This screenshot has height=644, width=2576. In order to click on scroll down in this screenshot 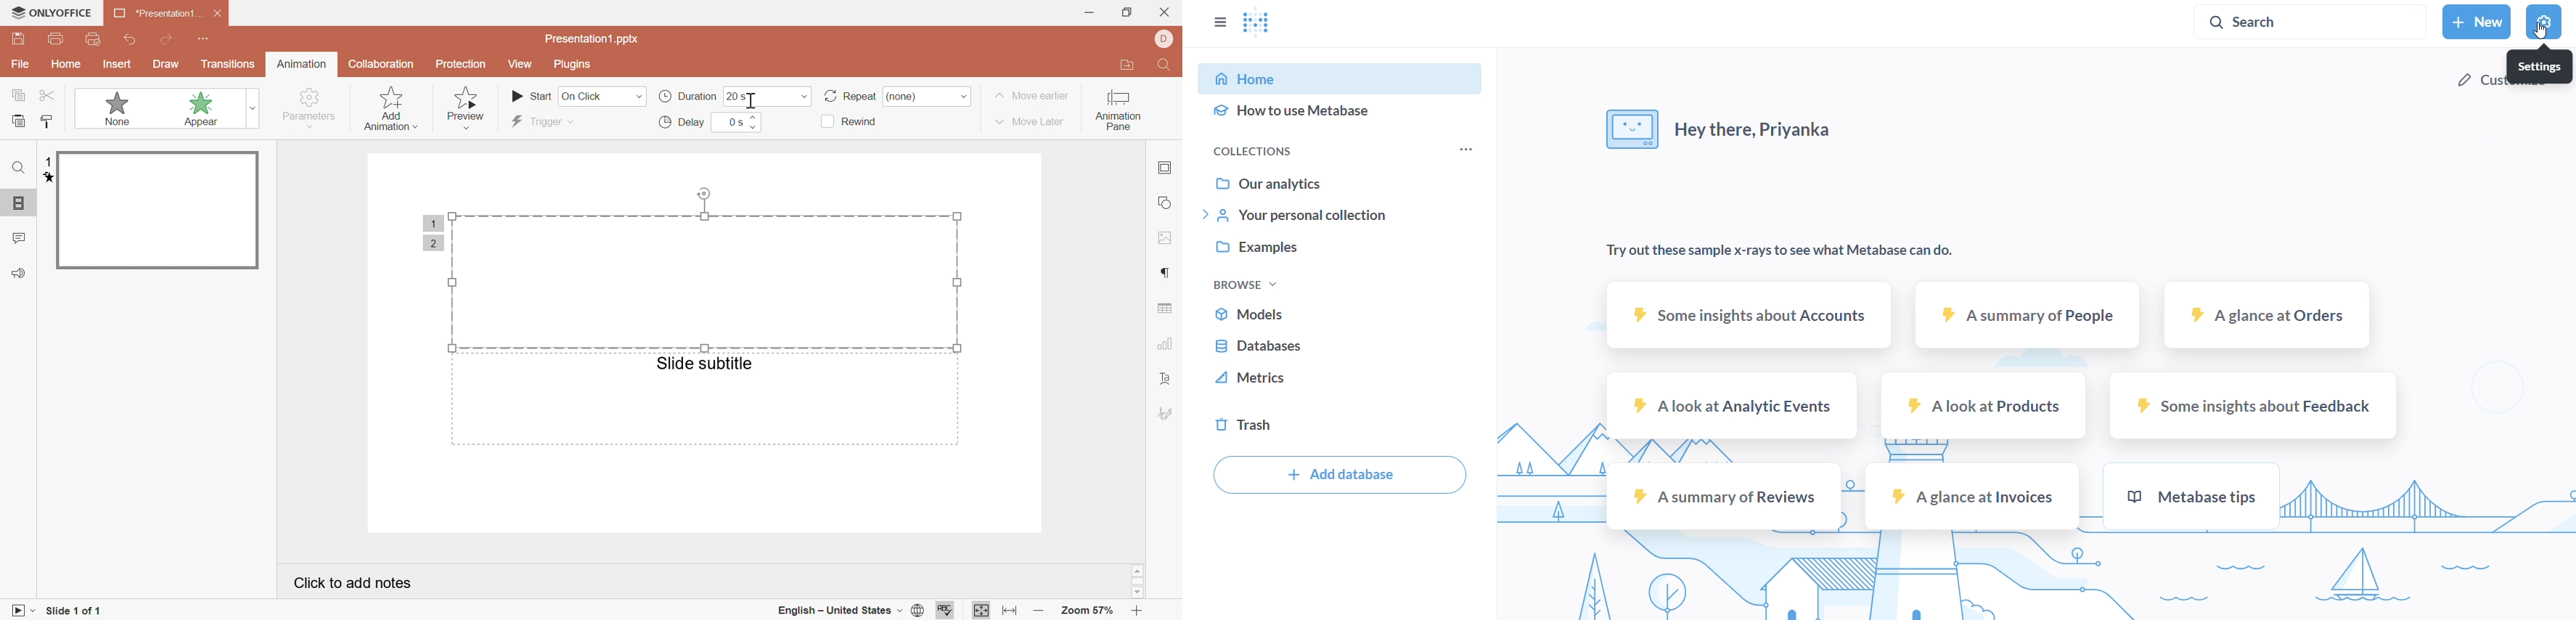, I will do `click(1139, 593)`.